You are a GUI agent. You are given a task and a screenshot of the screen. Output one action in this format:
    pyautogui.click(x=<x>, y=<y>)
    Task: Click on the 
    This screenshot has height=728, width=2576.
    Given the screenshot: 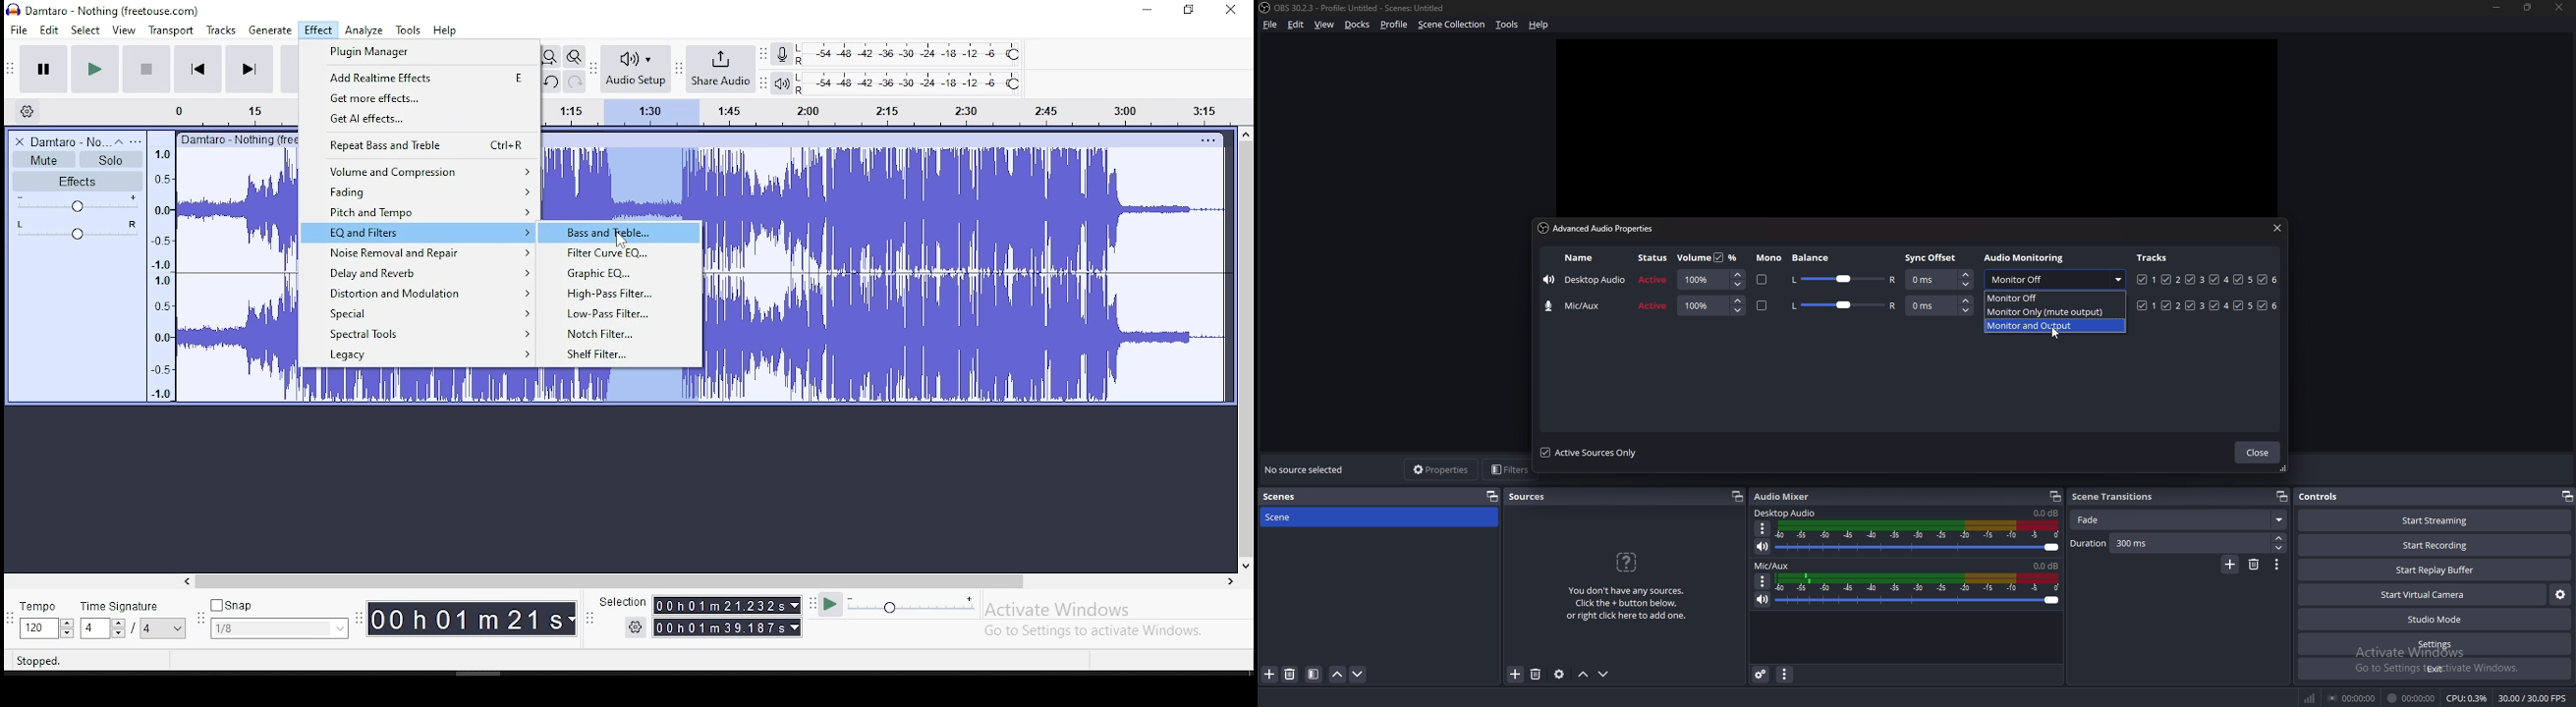 What is the action you would take?
    pyautogui.click(x=590, y=619)
    